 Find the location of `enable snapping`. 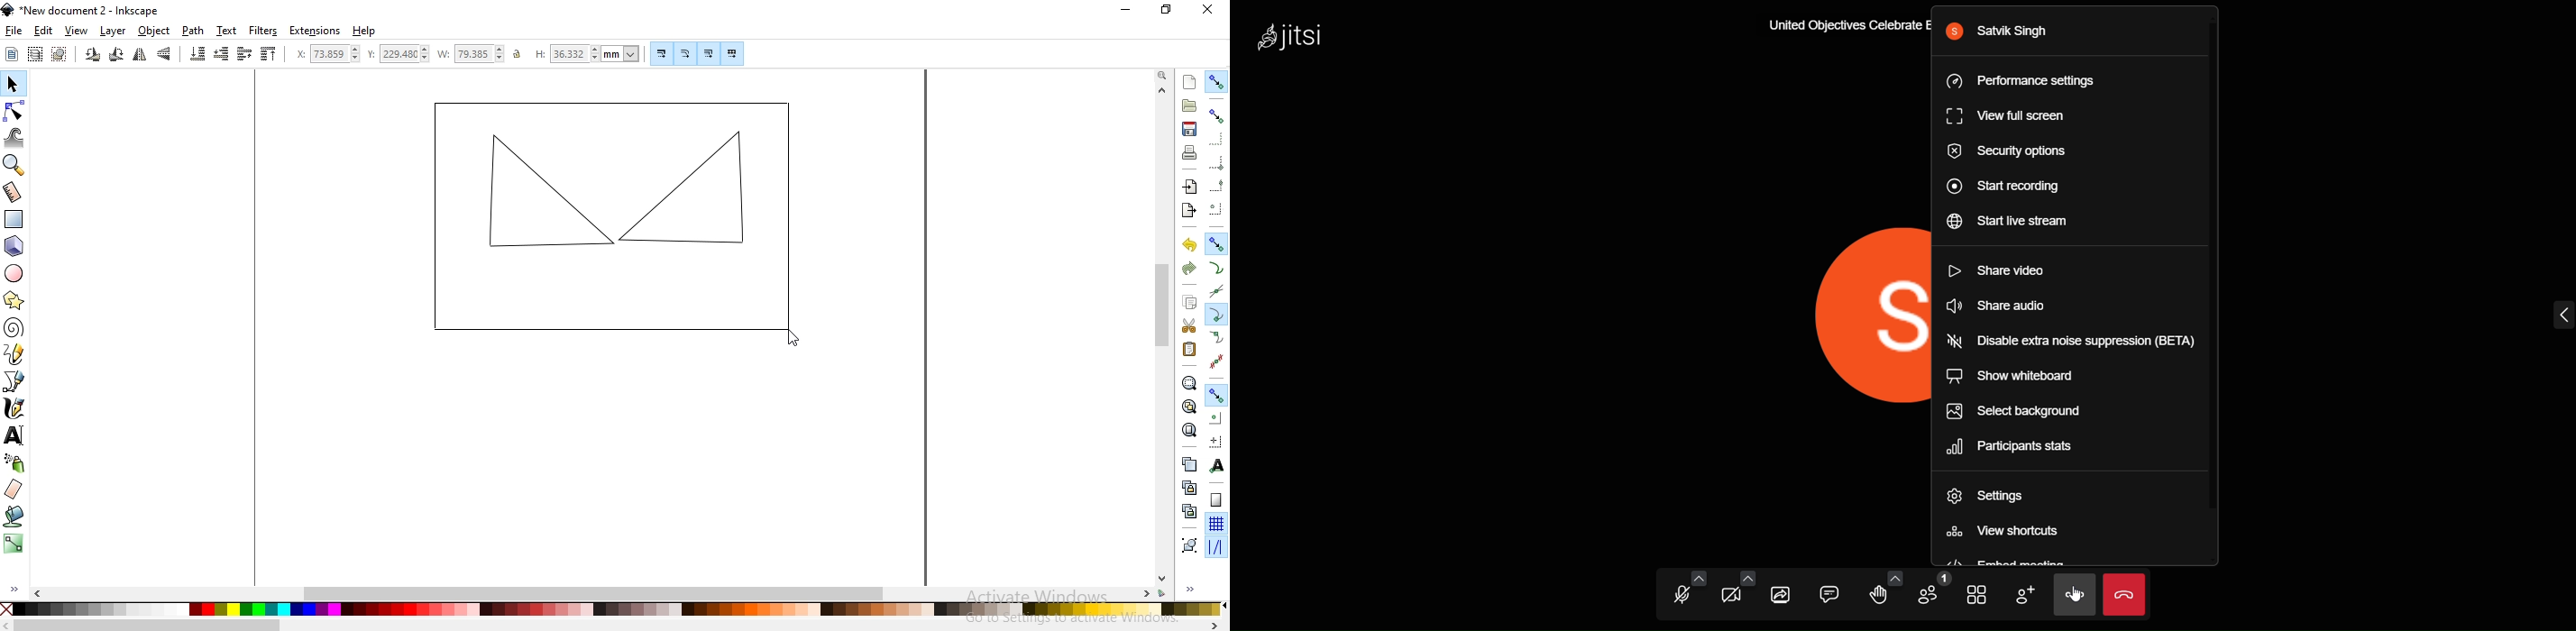

enable snapping is located at coordinates (1216, 82).